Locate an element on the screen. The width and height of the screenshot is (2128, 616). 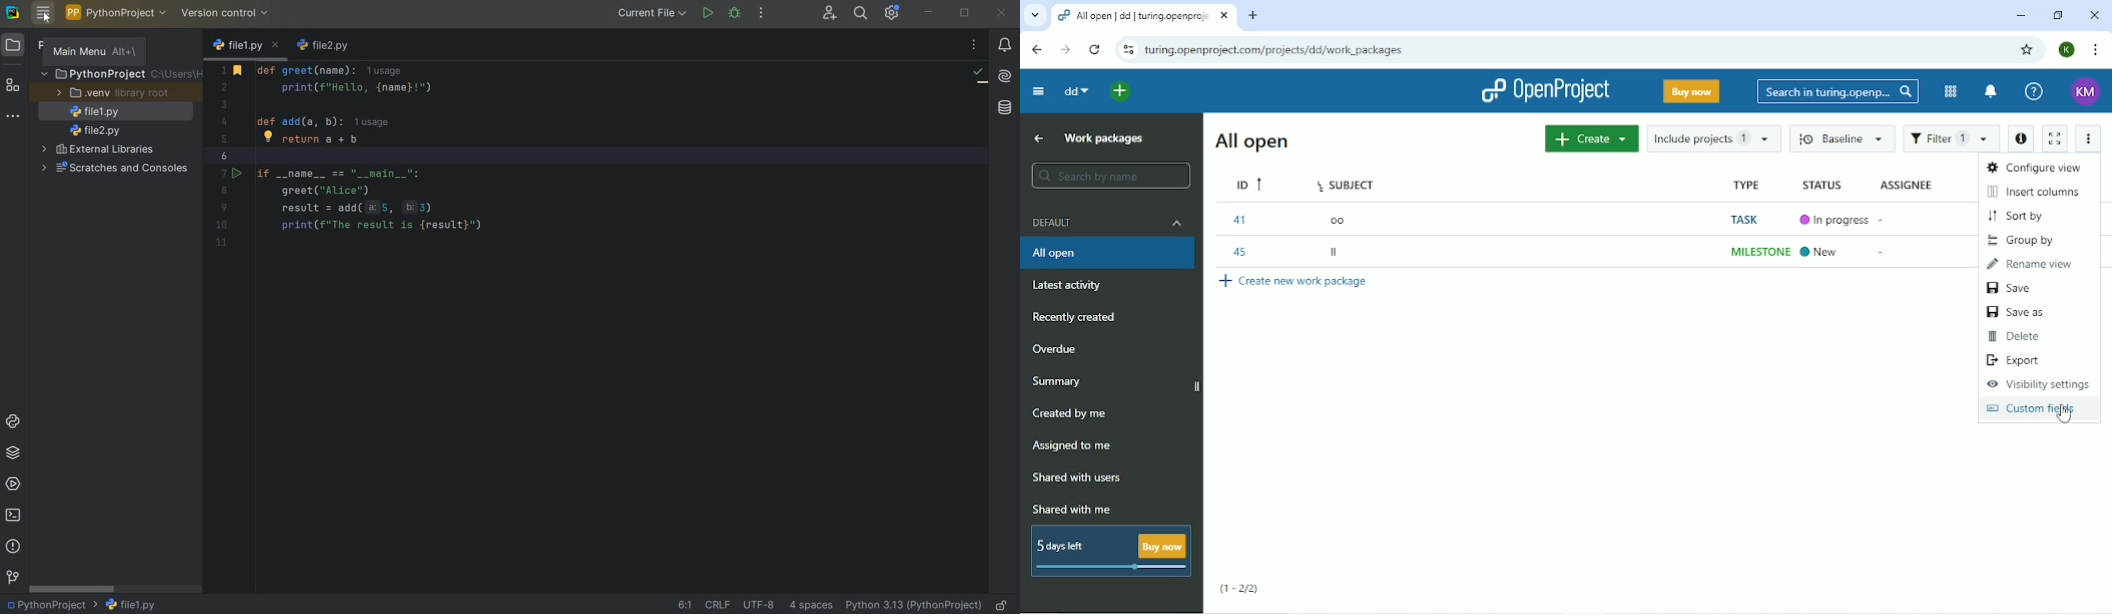
file encoding is located at coordinates (760, 603).